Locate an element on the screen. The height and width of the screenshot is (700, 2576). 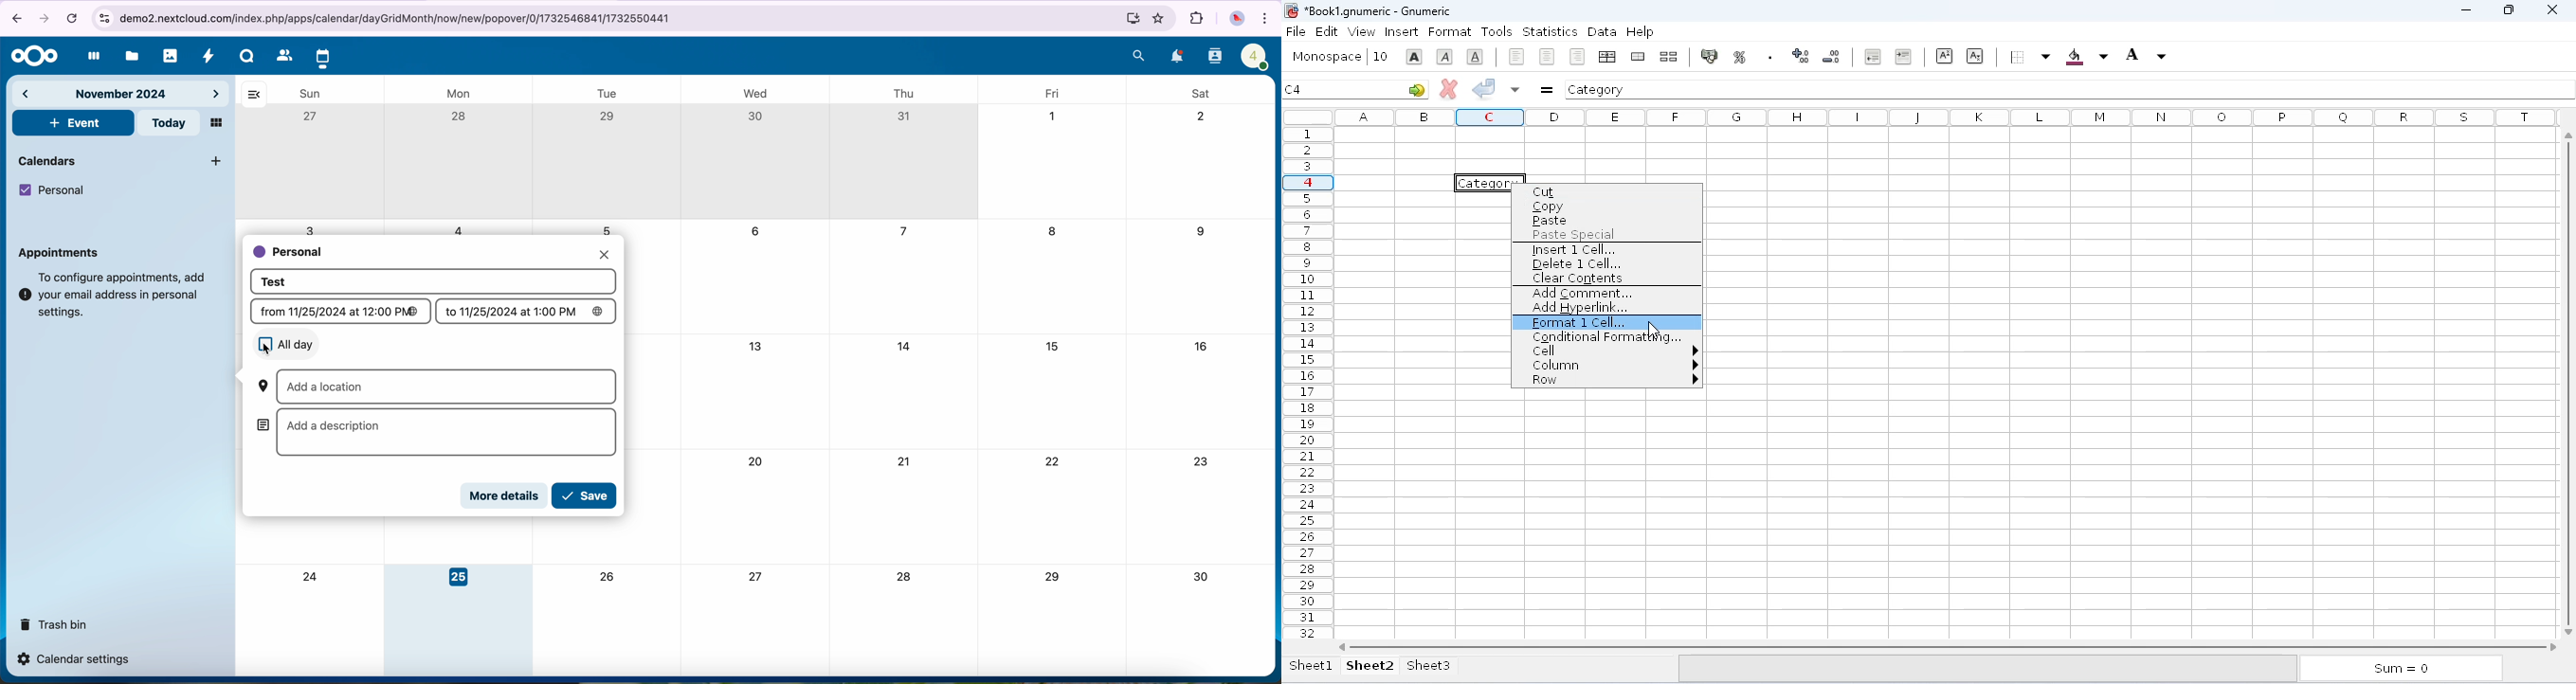
view is located at coordinates (1362, 31).